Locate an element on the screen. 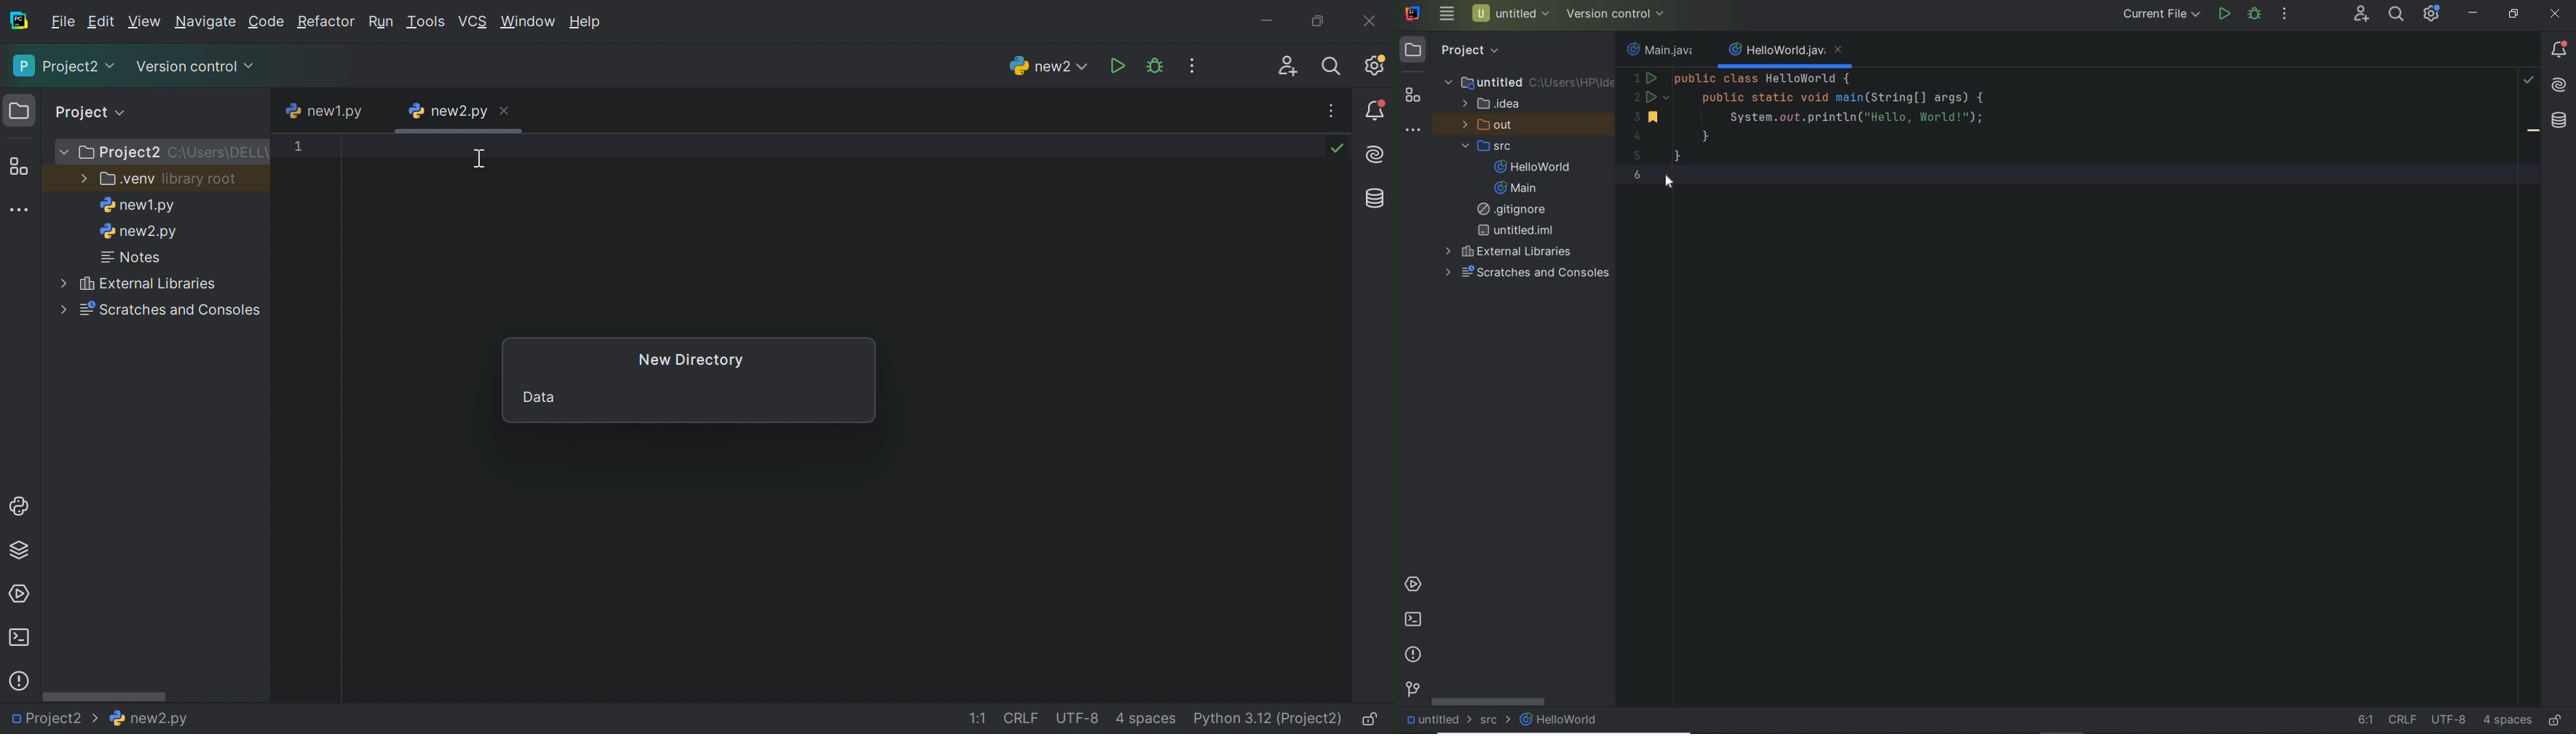 The width and height of the screenshot is (2576, 756). more tool windows is located at coordinates (1412, 130).